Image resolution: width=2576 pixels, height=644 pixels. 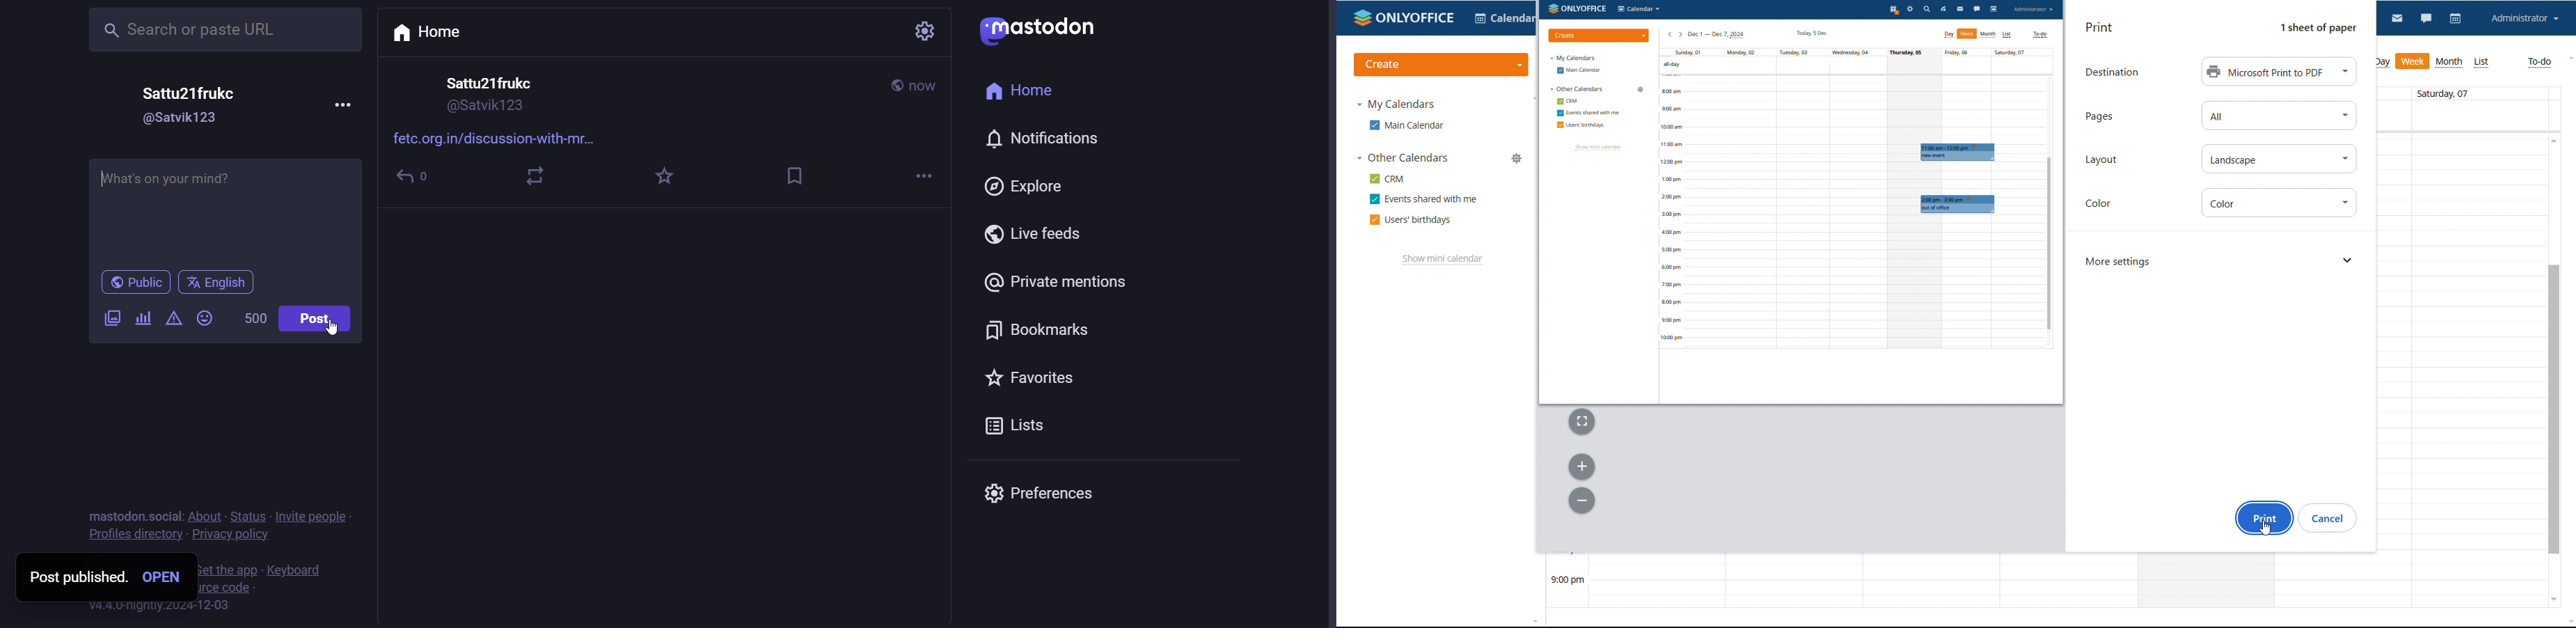 I want to click on show mini calendar, so click(x=1442, y=260).